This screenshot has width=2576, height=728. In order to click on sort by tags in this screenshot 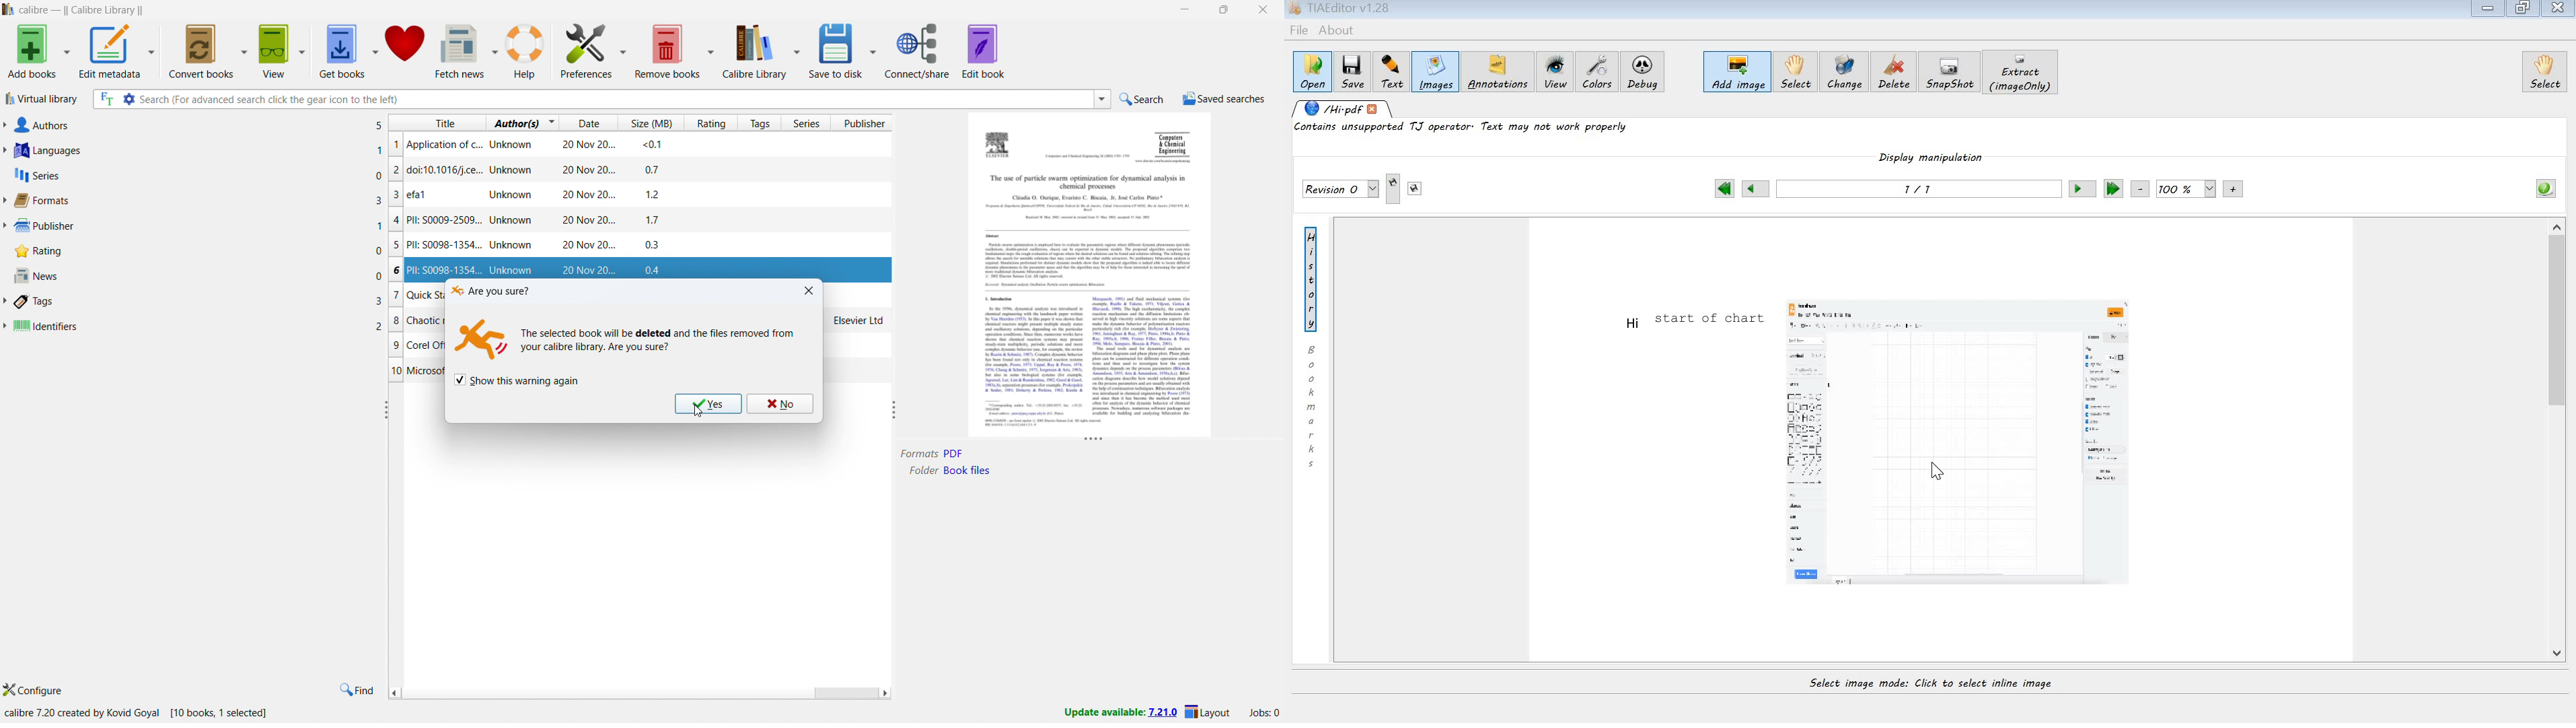, I will do `click(758, 123)`.